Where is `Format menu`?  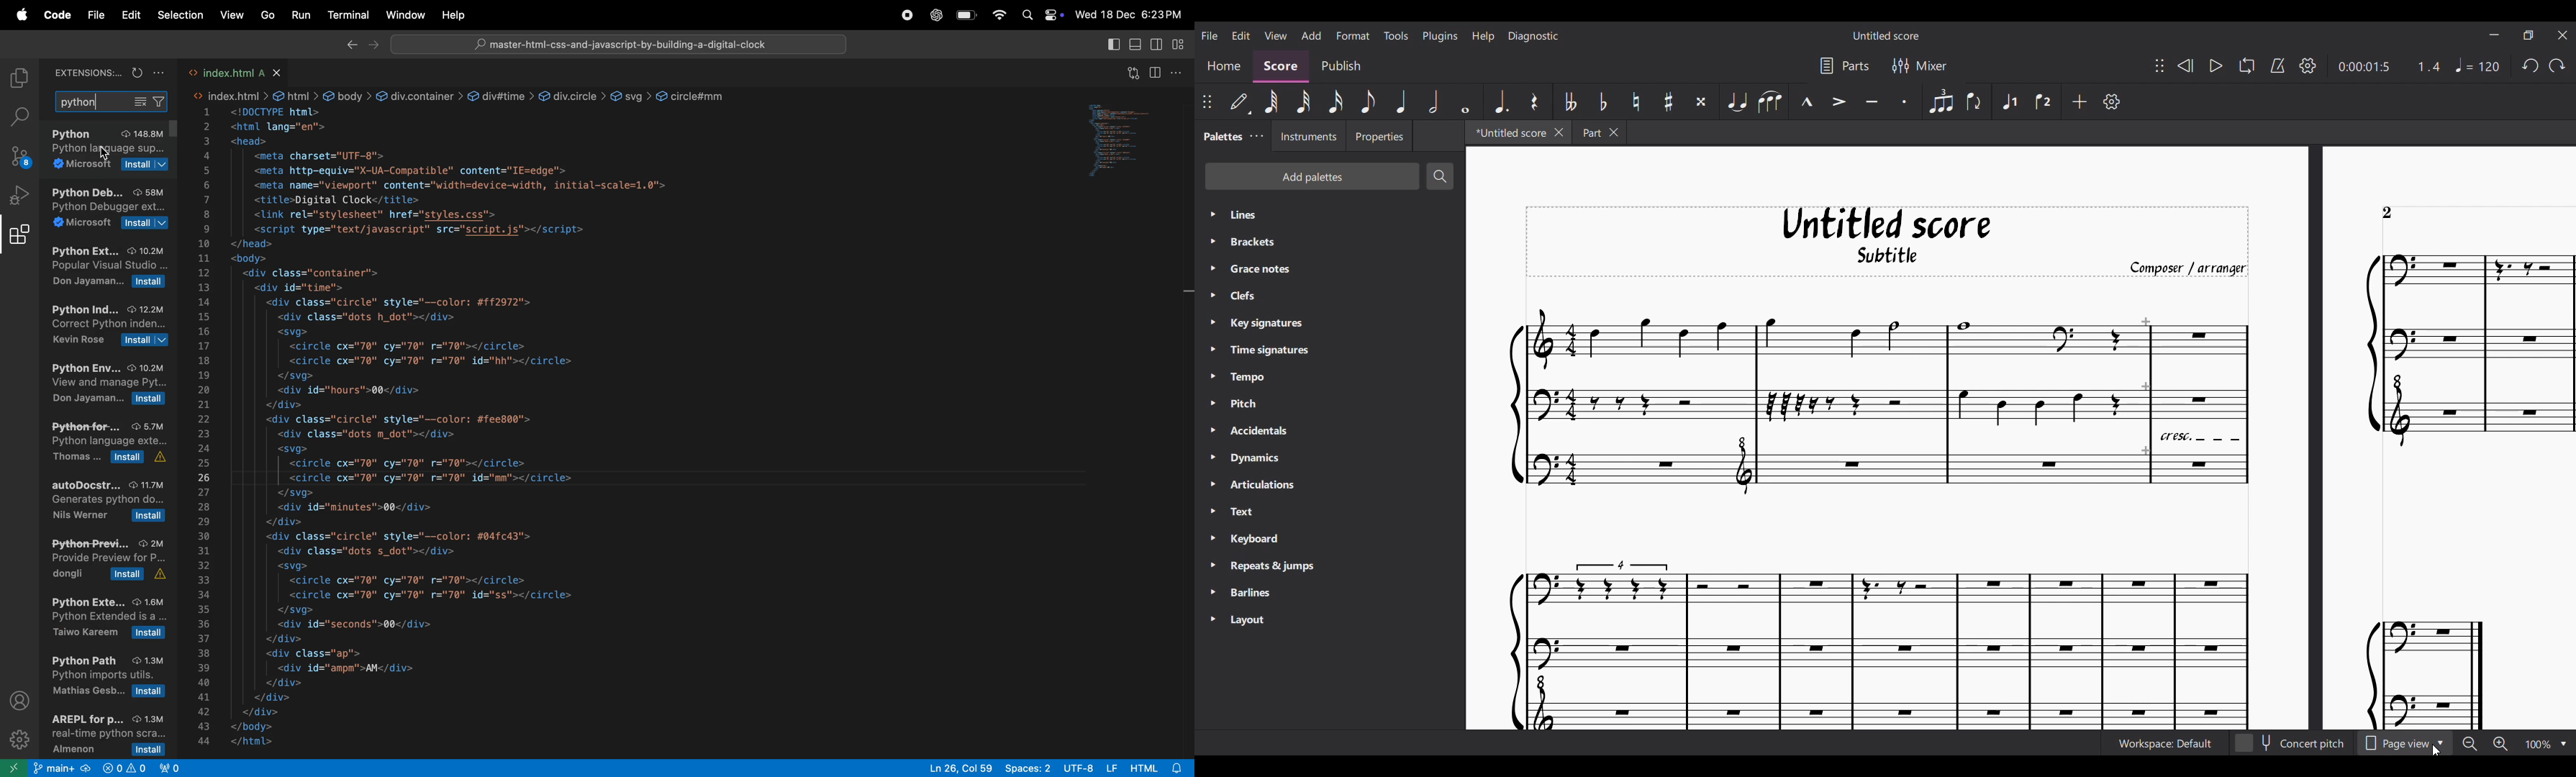
Format menu is located at coordinates (1353, 35).